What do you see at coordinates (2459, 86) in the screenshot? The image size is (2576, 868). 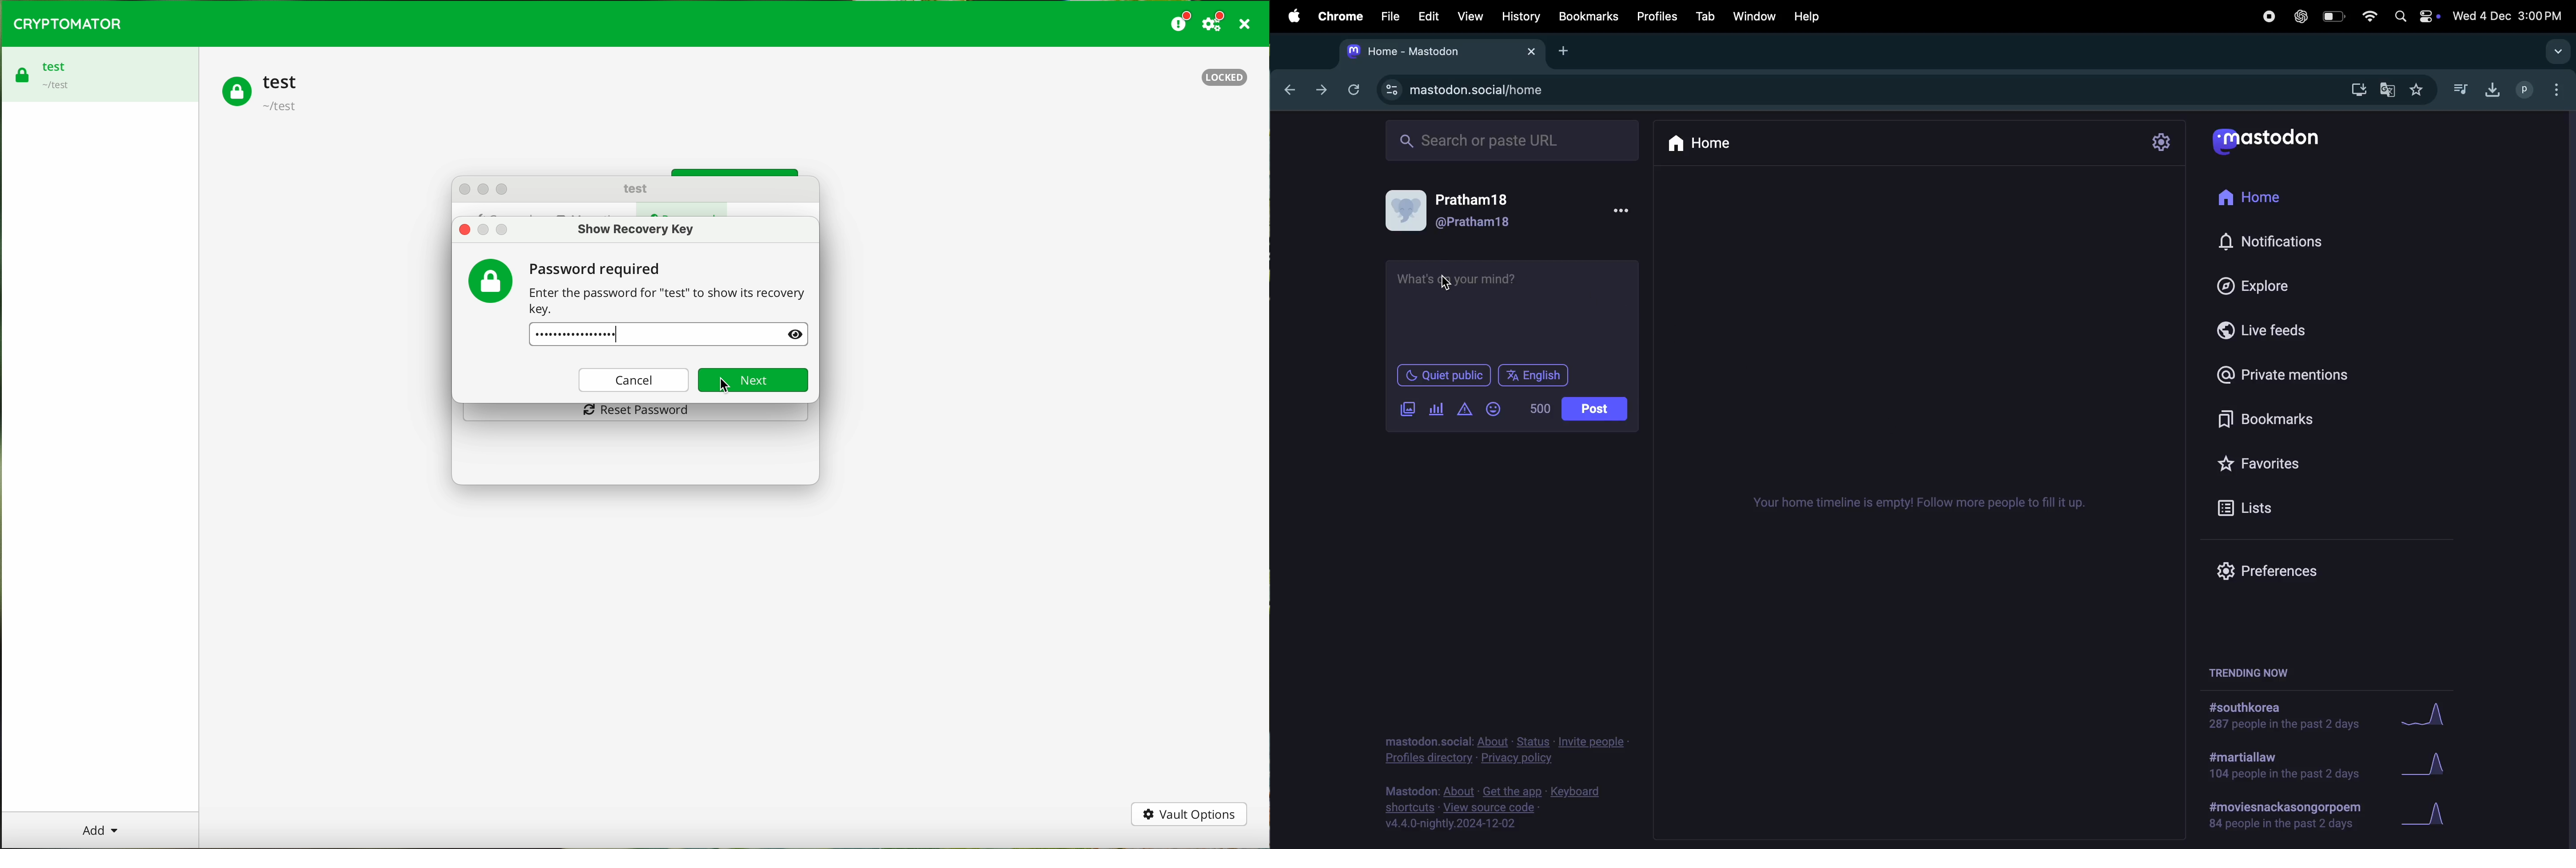 I see `music` at bounding box center [2459, 86].